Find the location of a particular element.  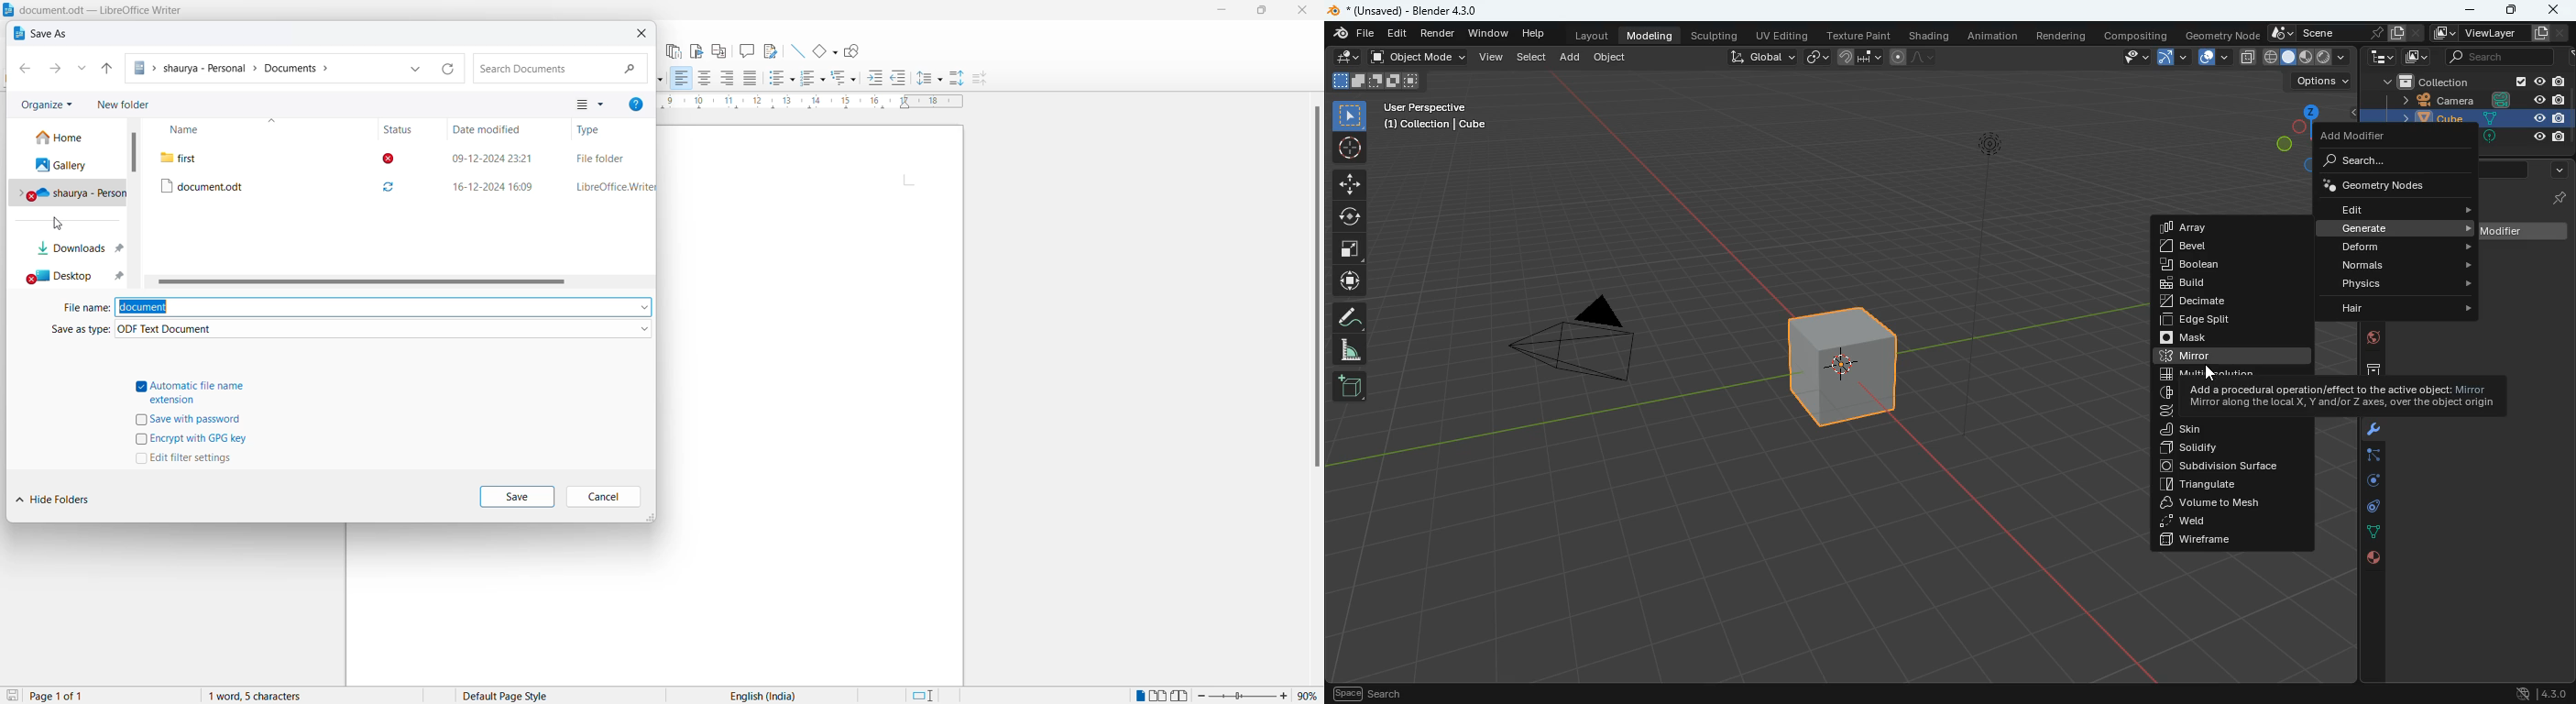

global is located at coordinates (1764, 57).